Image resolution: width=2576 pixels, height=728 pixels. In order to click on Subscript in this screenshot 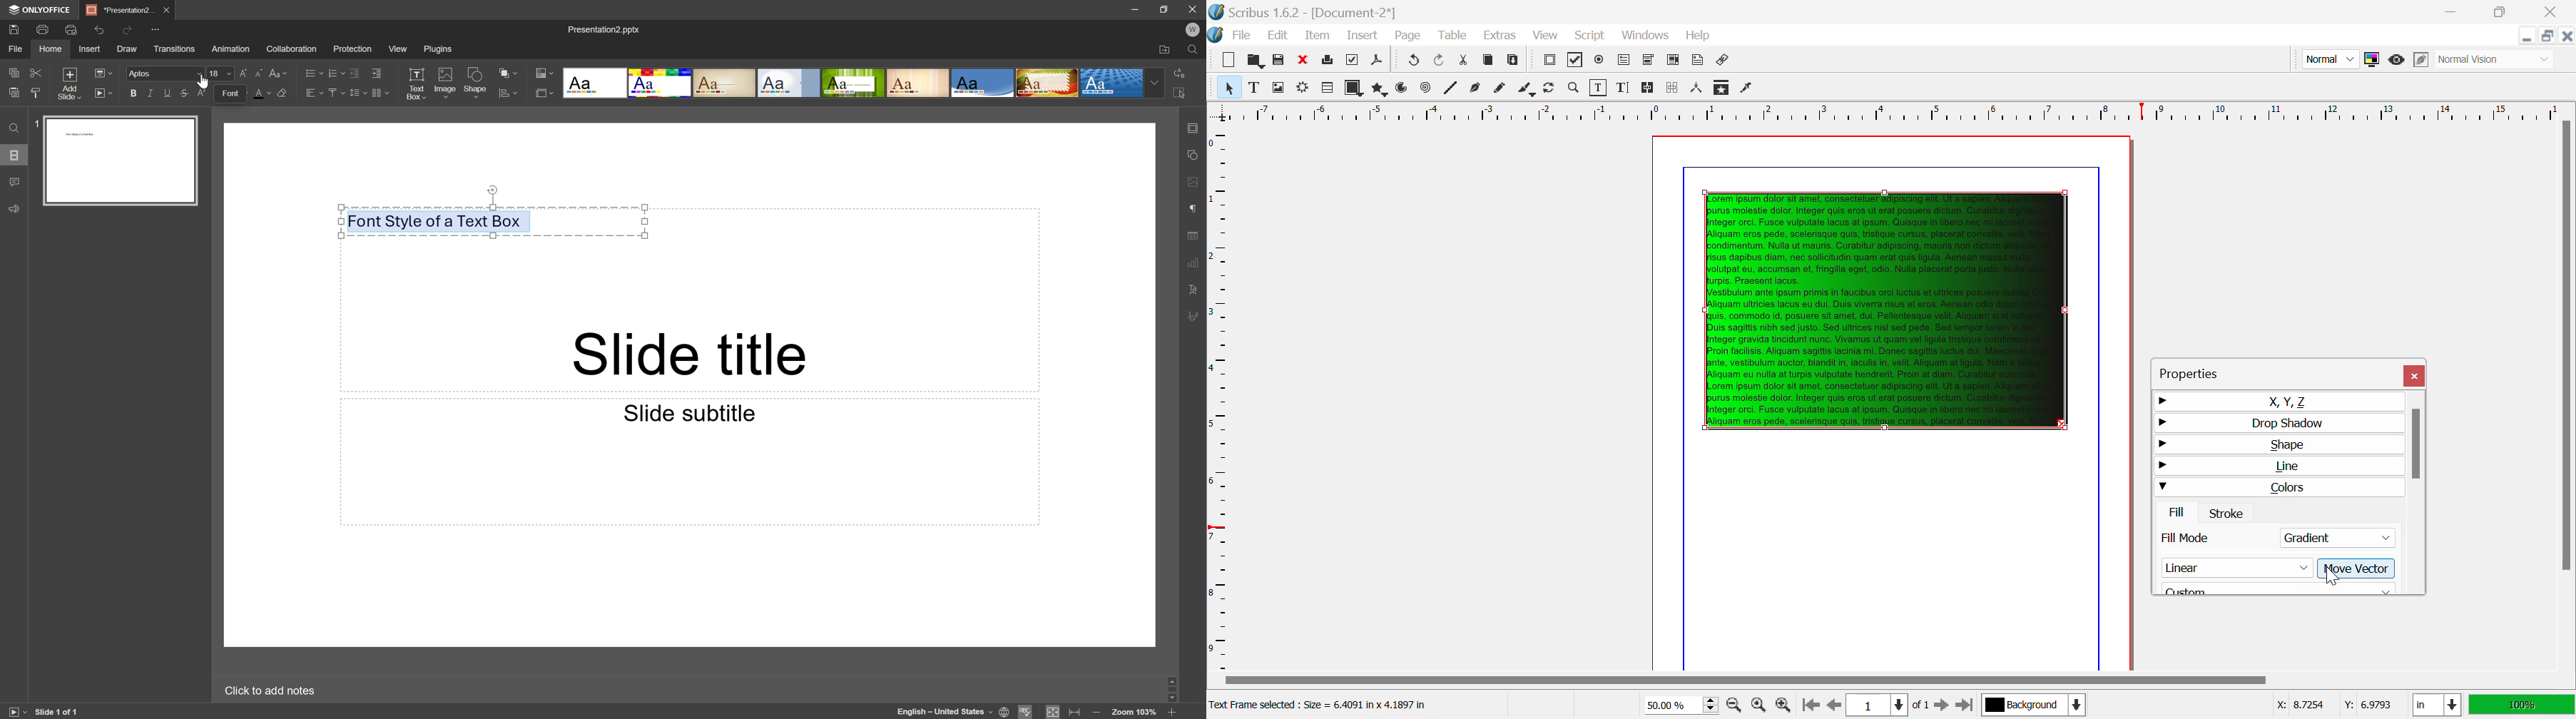, I will do `click(219, 93)`.